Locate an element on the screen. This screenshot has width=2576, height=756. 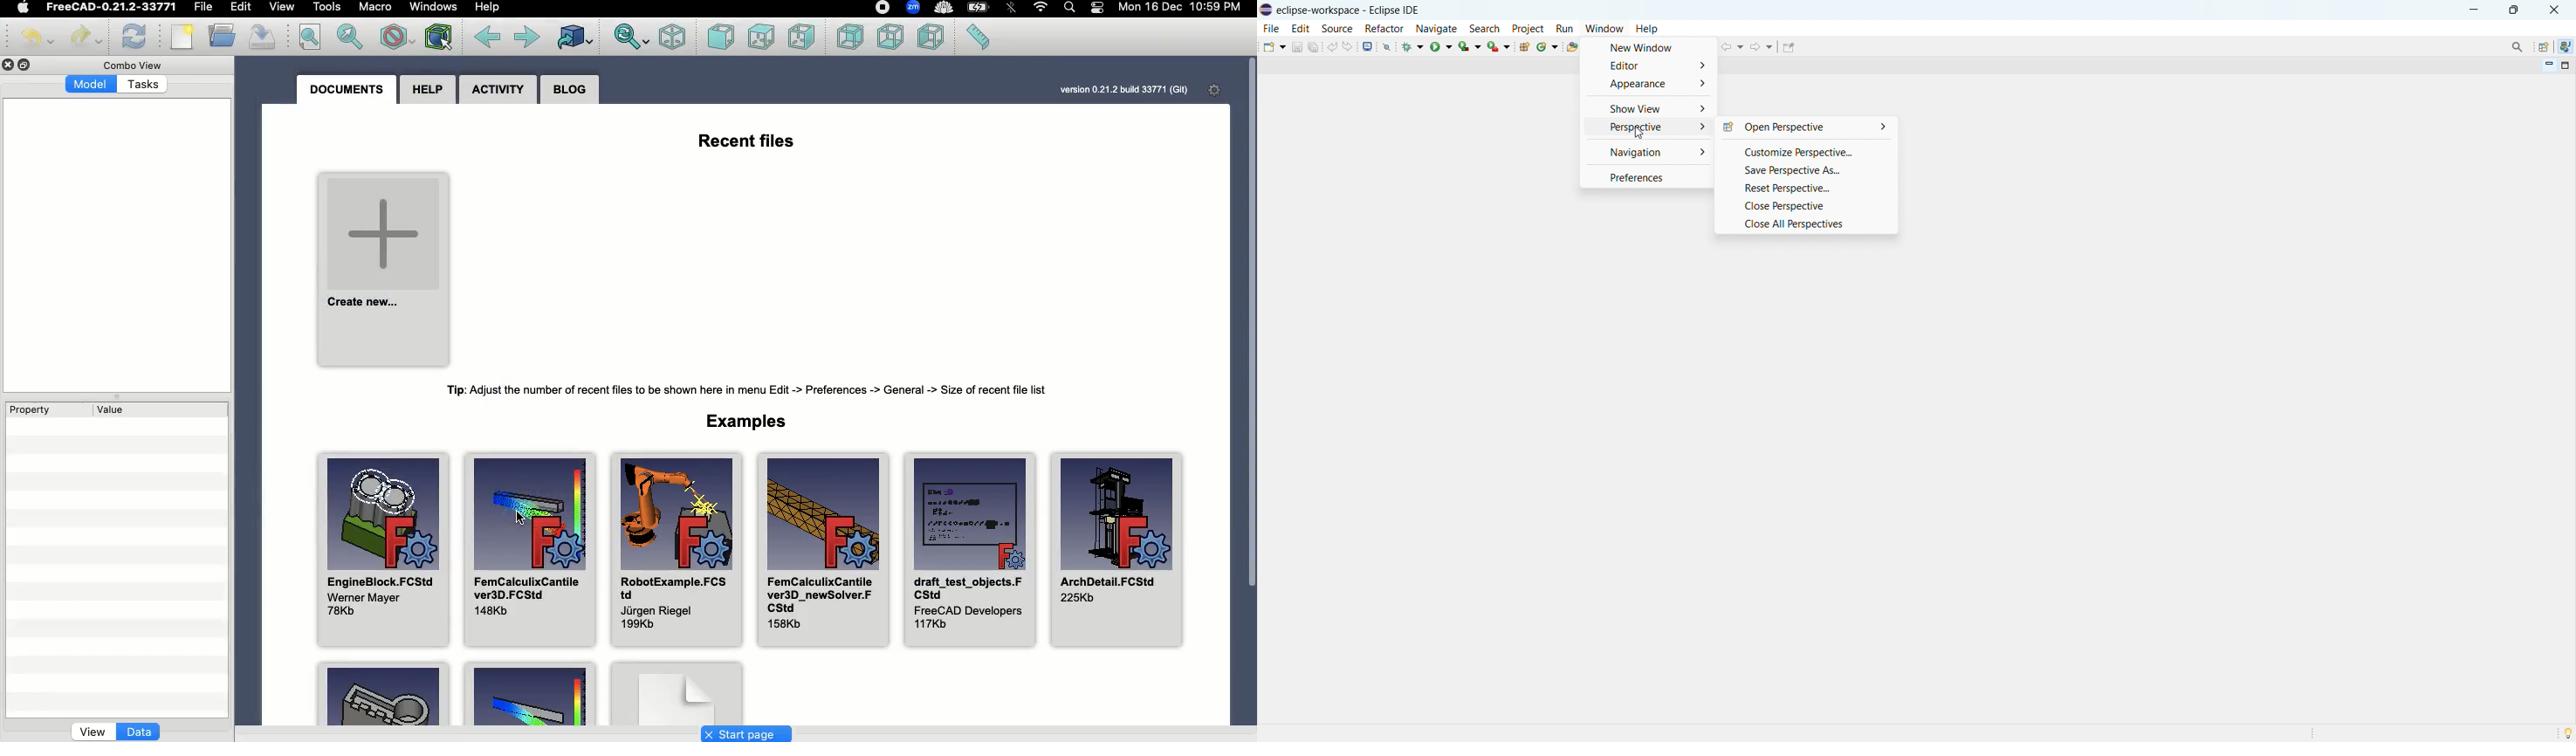
Combo view is located at coordinates (138, 65).